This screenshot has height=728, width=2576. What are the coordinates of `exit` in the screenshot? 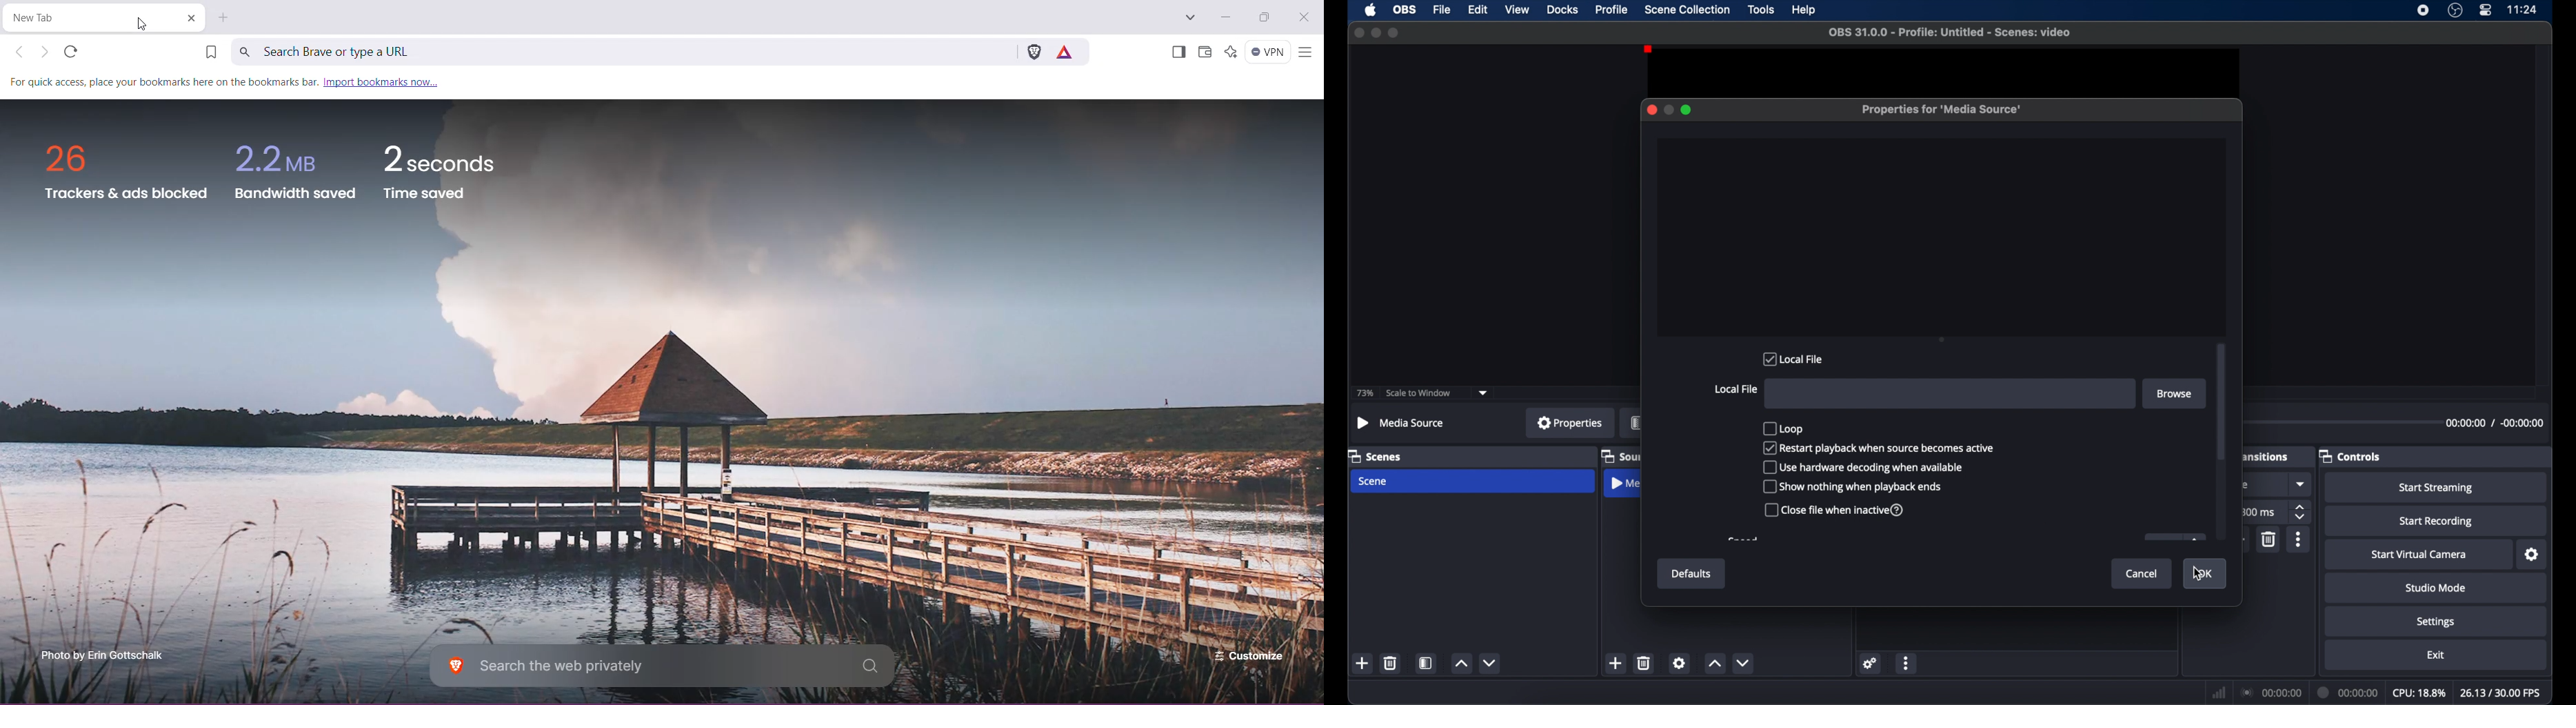 It's located at (2438, 655).